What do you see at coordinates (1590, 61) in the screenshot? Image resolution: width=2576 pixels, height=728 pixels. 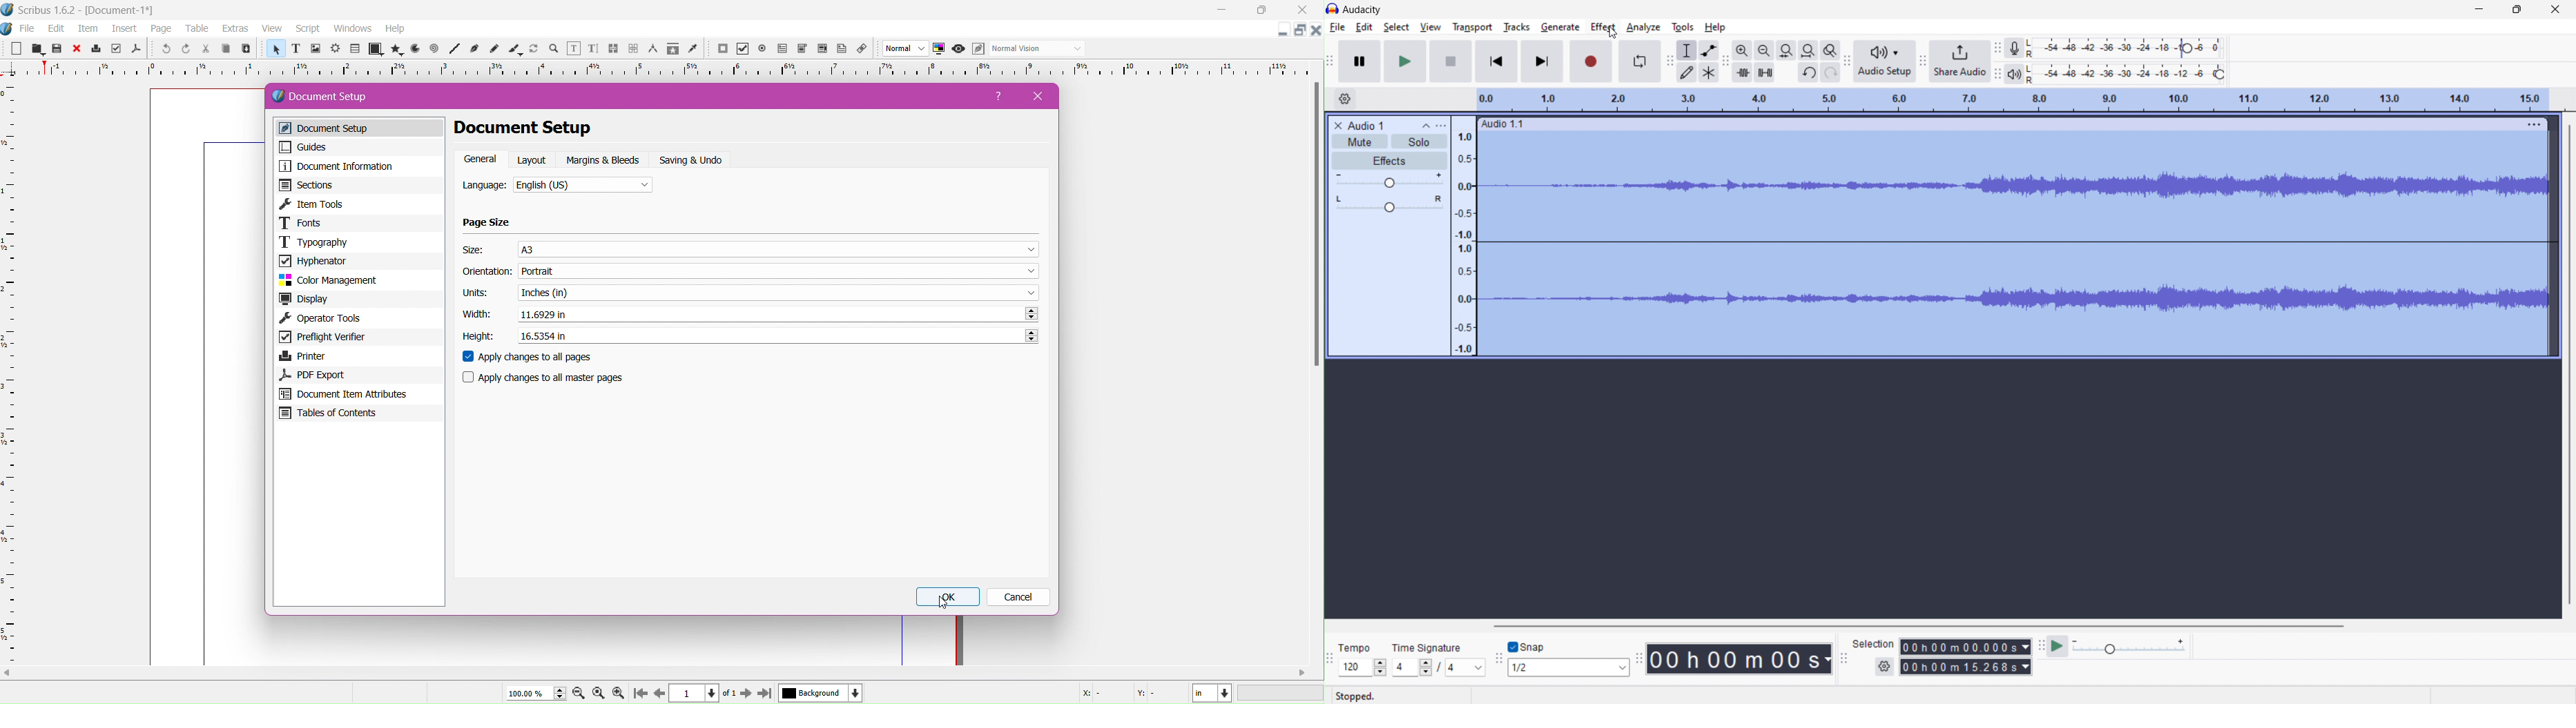 I see `record` at bounding box center [1590, 61].